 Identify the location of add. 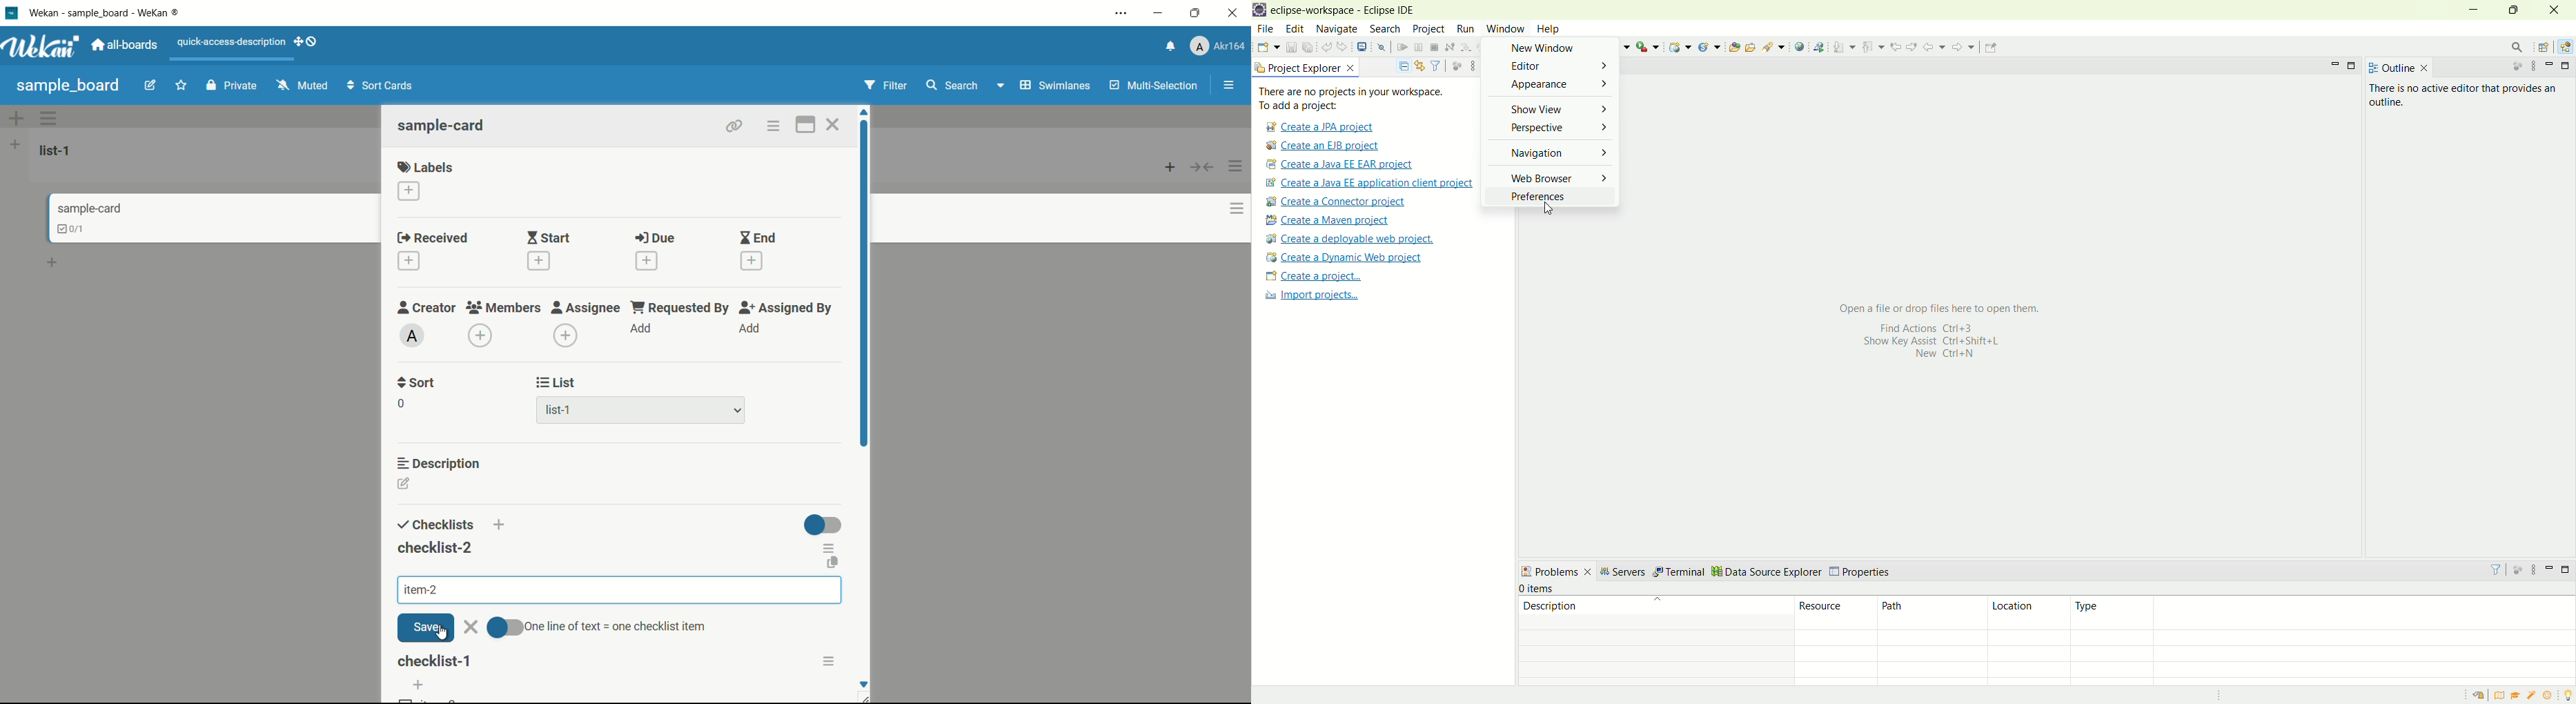
(749, 329).